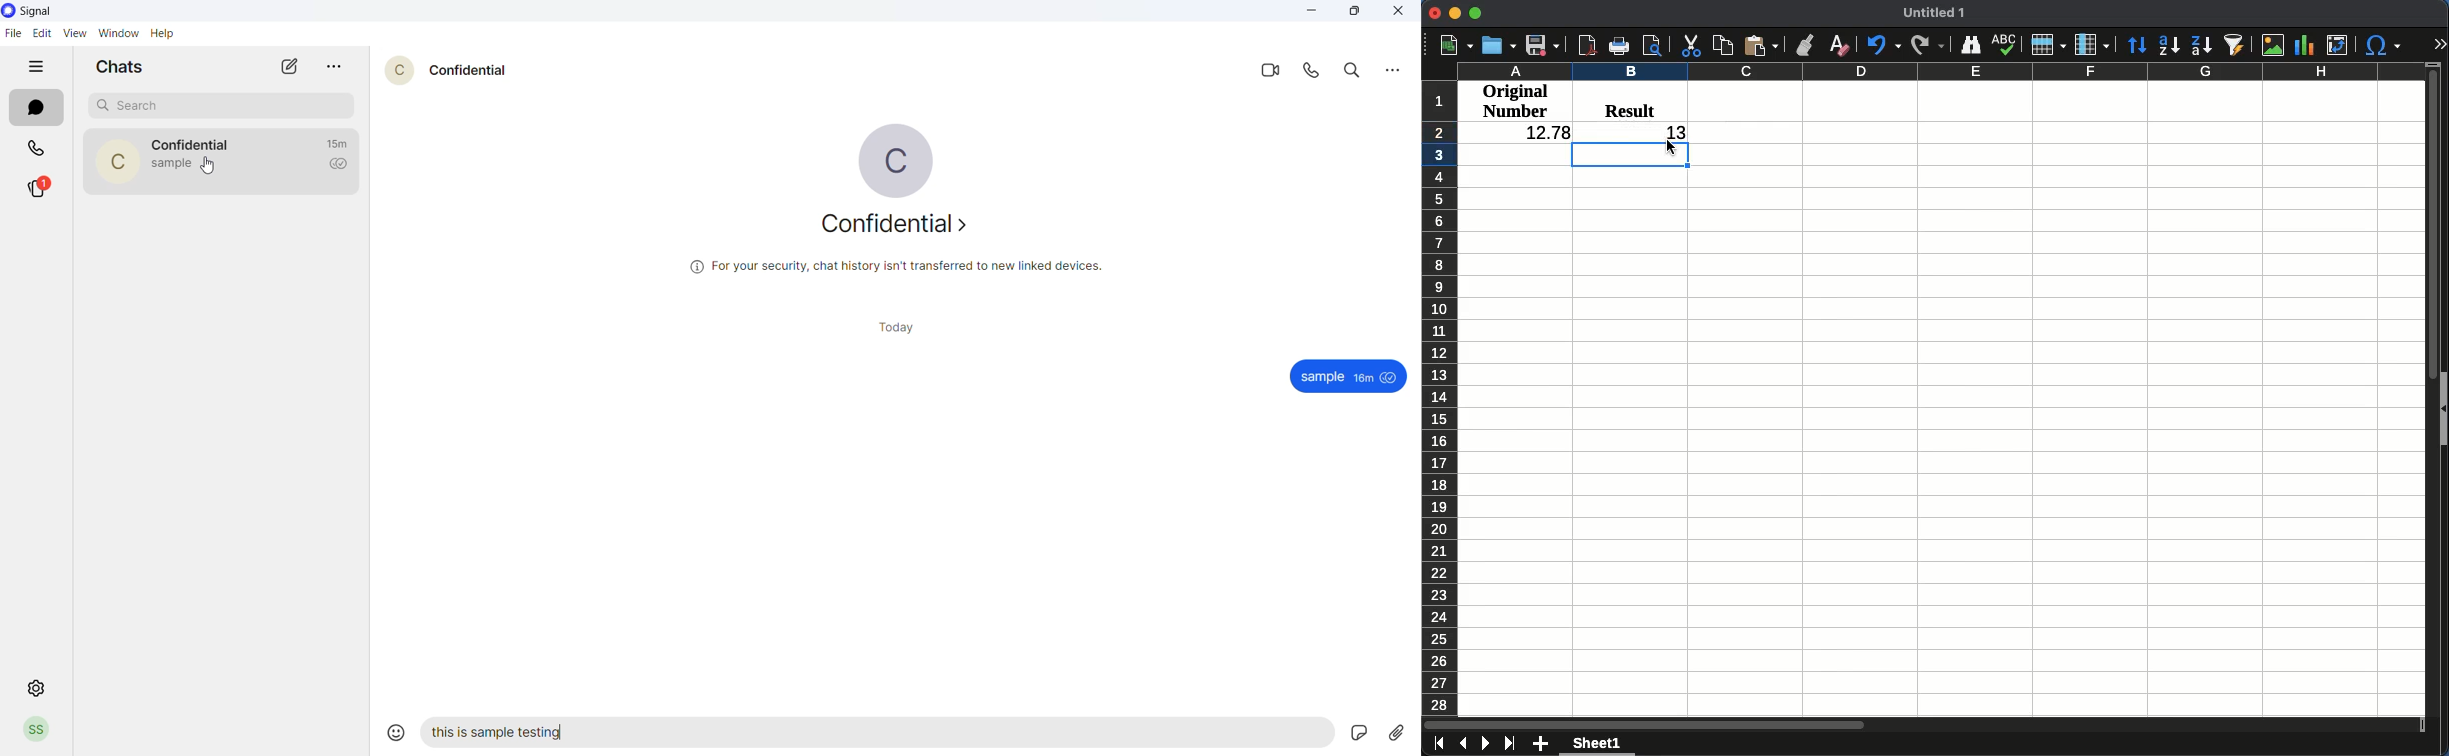 The height and width of the screenshot is (756, 2464). Describe the element at coordinates (1541, 743) in the screenshot. I see `add sheet` at that location.